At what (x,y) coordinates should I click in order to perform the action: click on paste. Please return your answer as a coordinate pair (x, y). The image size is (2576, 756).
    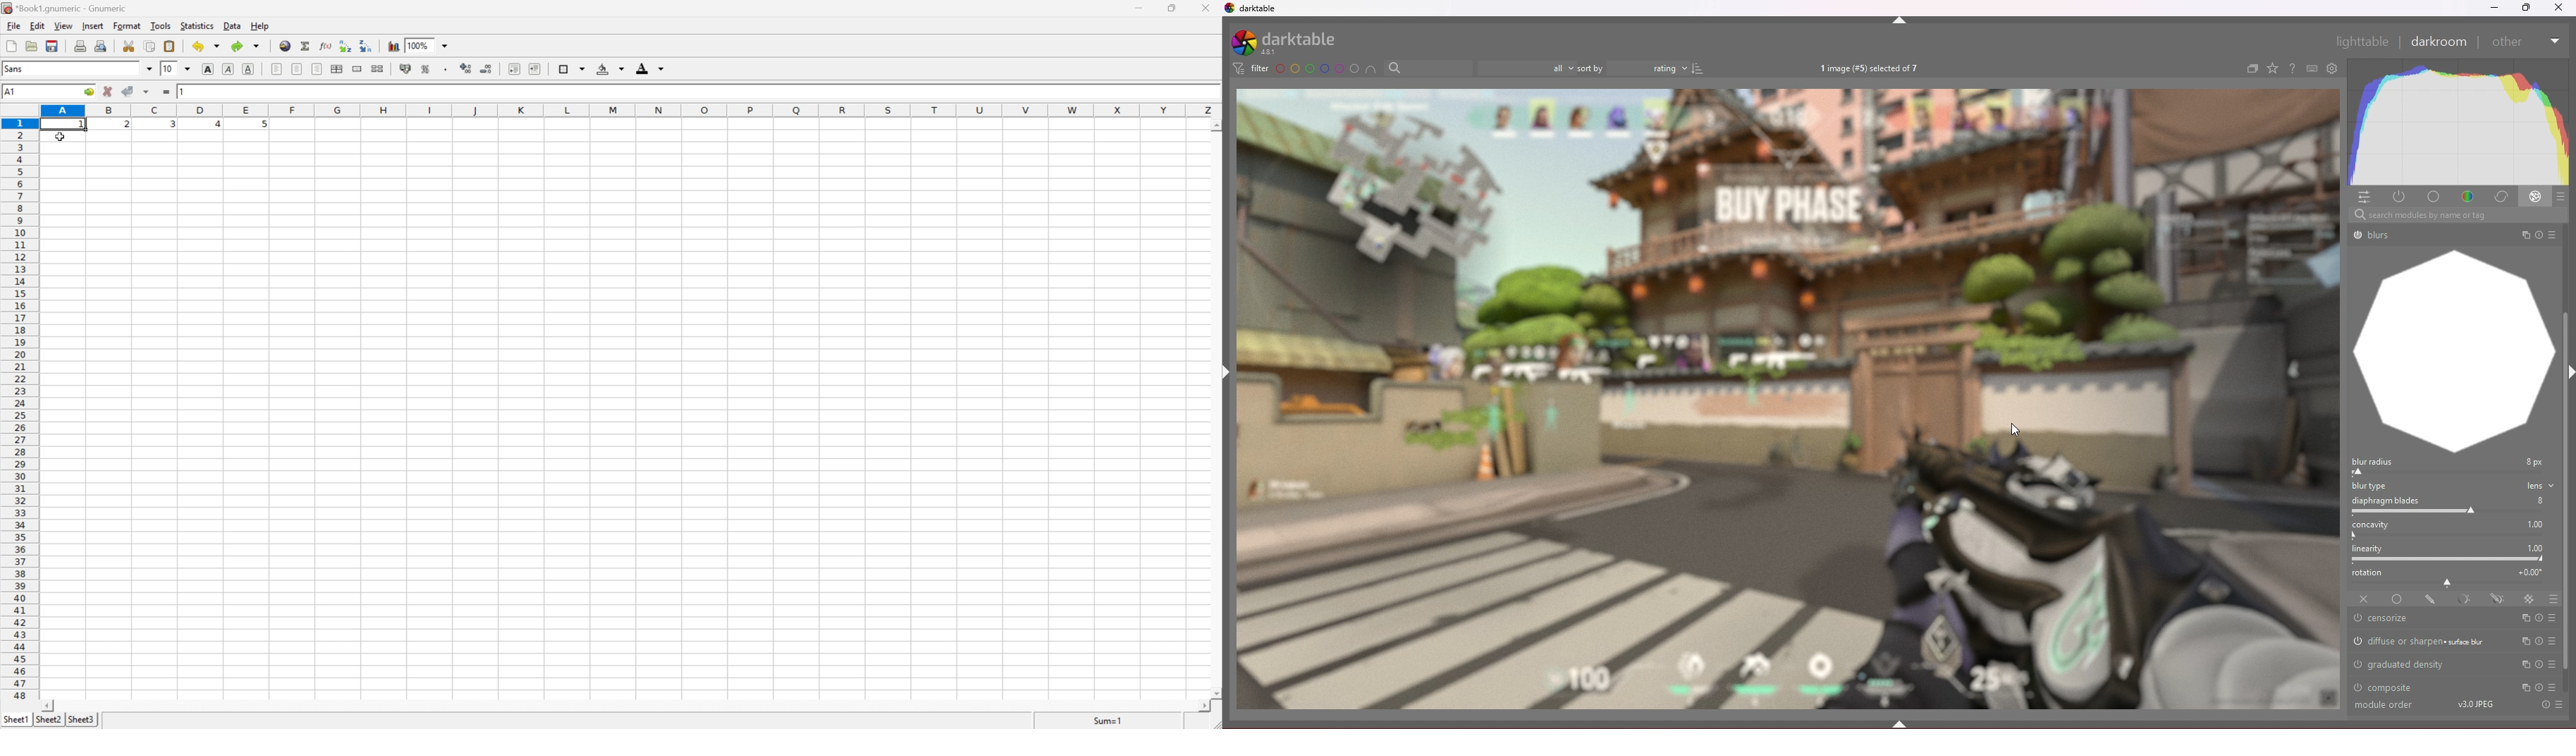
    Looking at the image, I should click on (169, 45).